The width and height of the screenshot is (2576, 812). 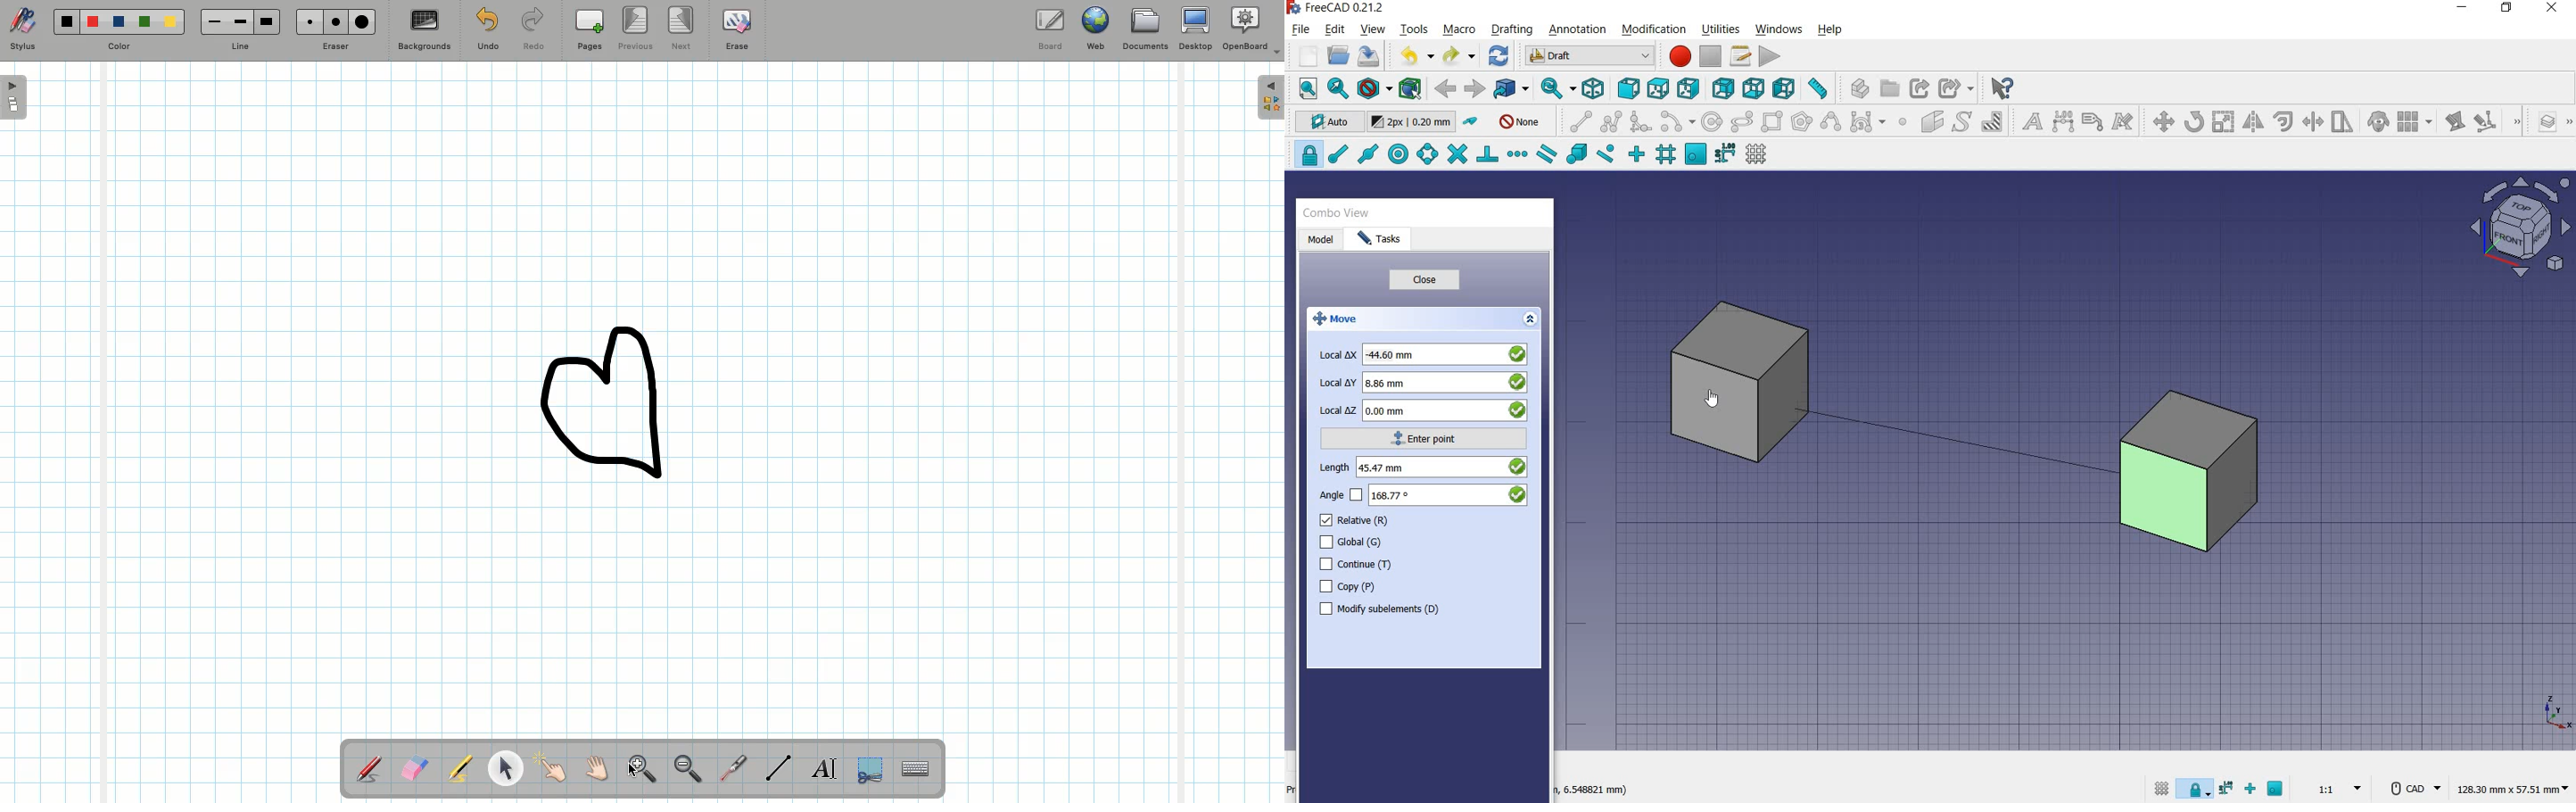 What do you see at coordinates (633, 29) in the screenshot?
I see `Previous` at bounding box center [633, 29].